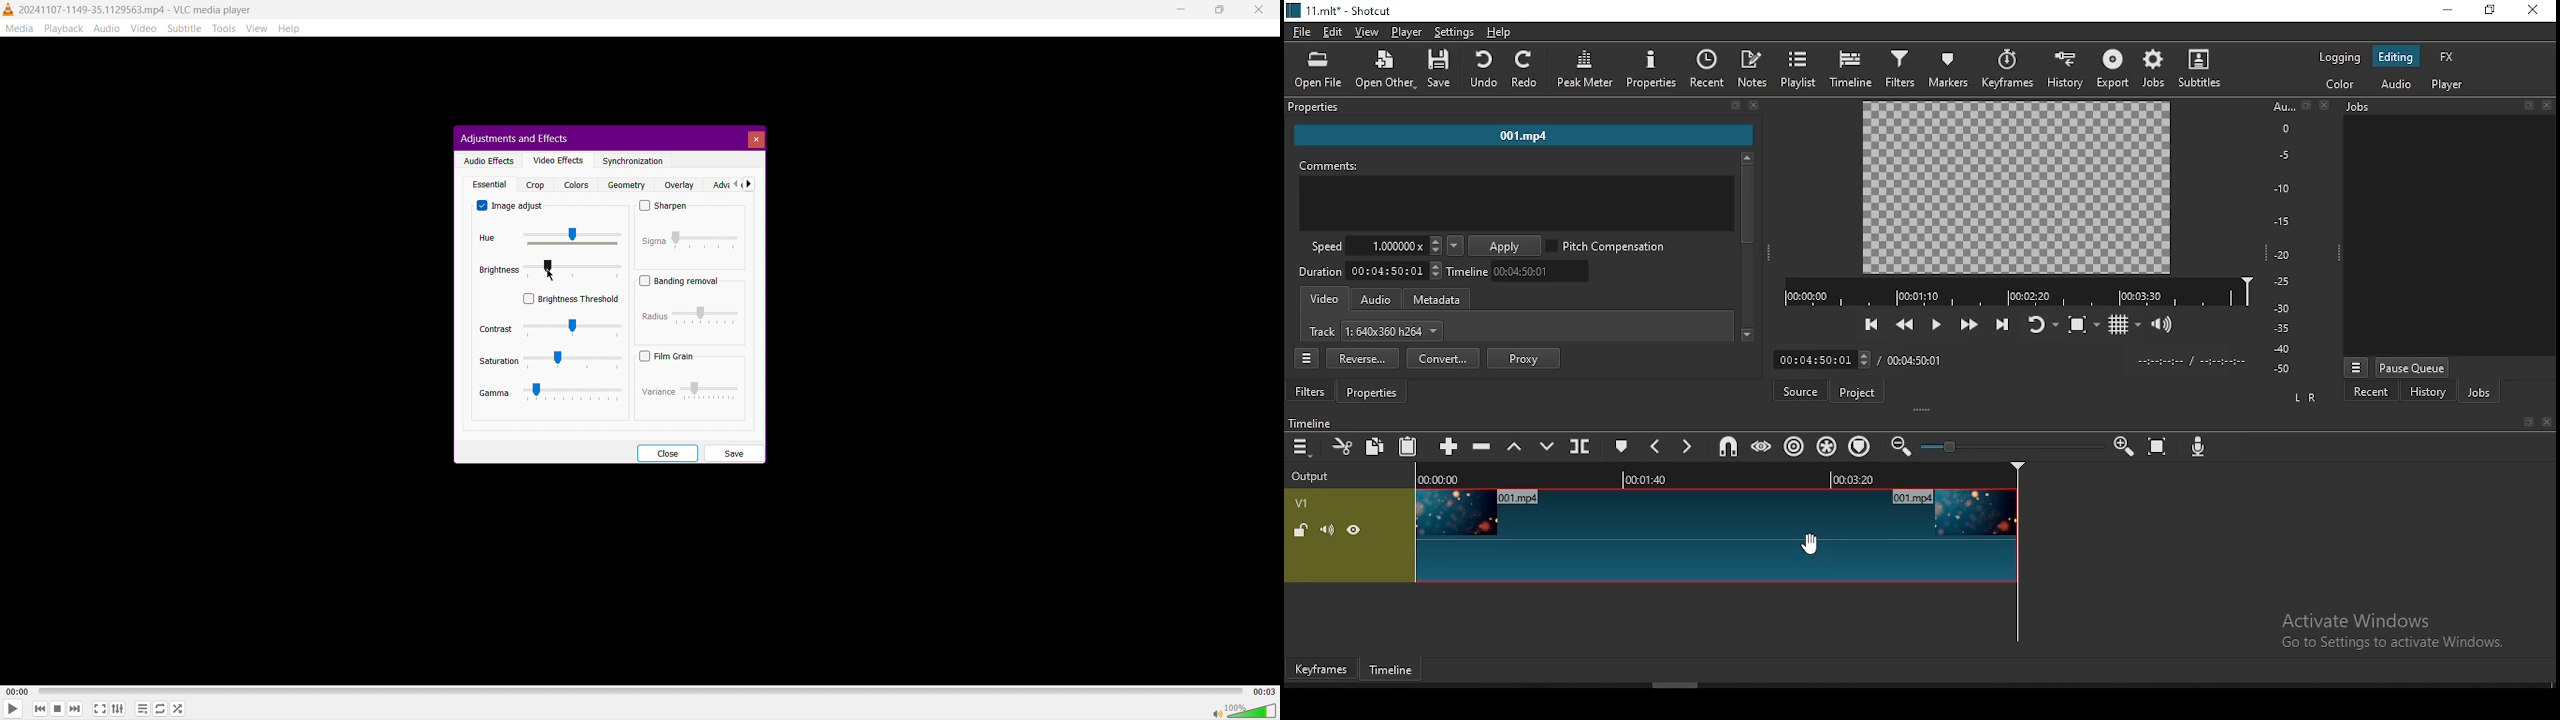  I want to click on 11.mlt* -shotcut, so click(1342, 11).